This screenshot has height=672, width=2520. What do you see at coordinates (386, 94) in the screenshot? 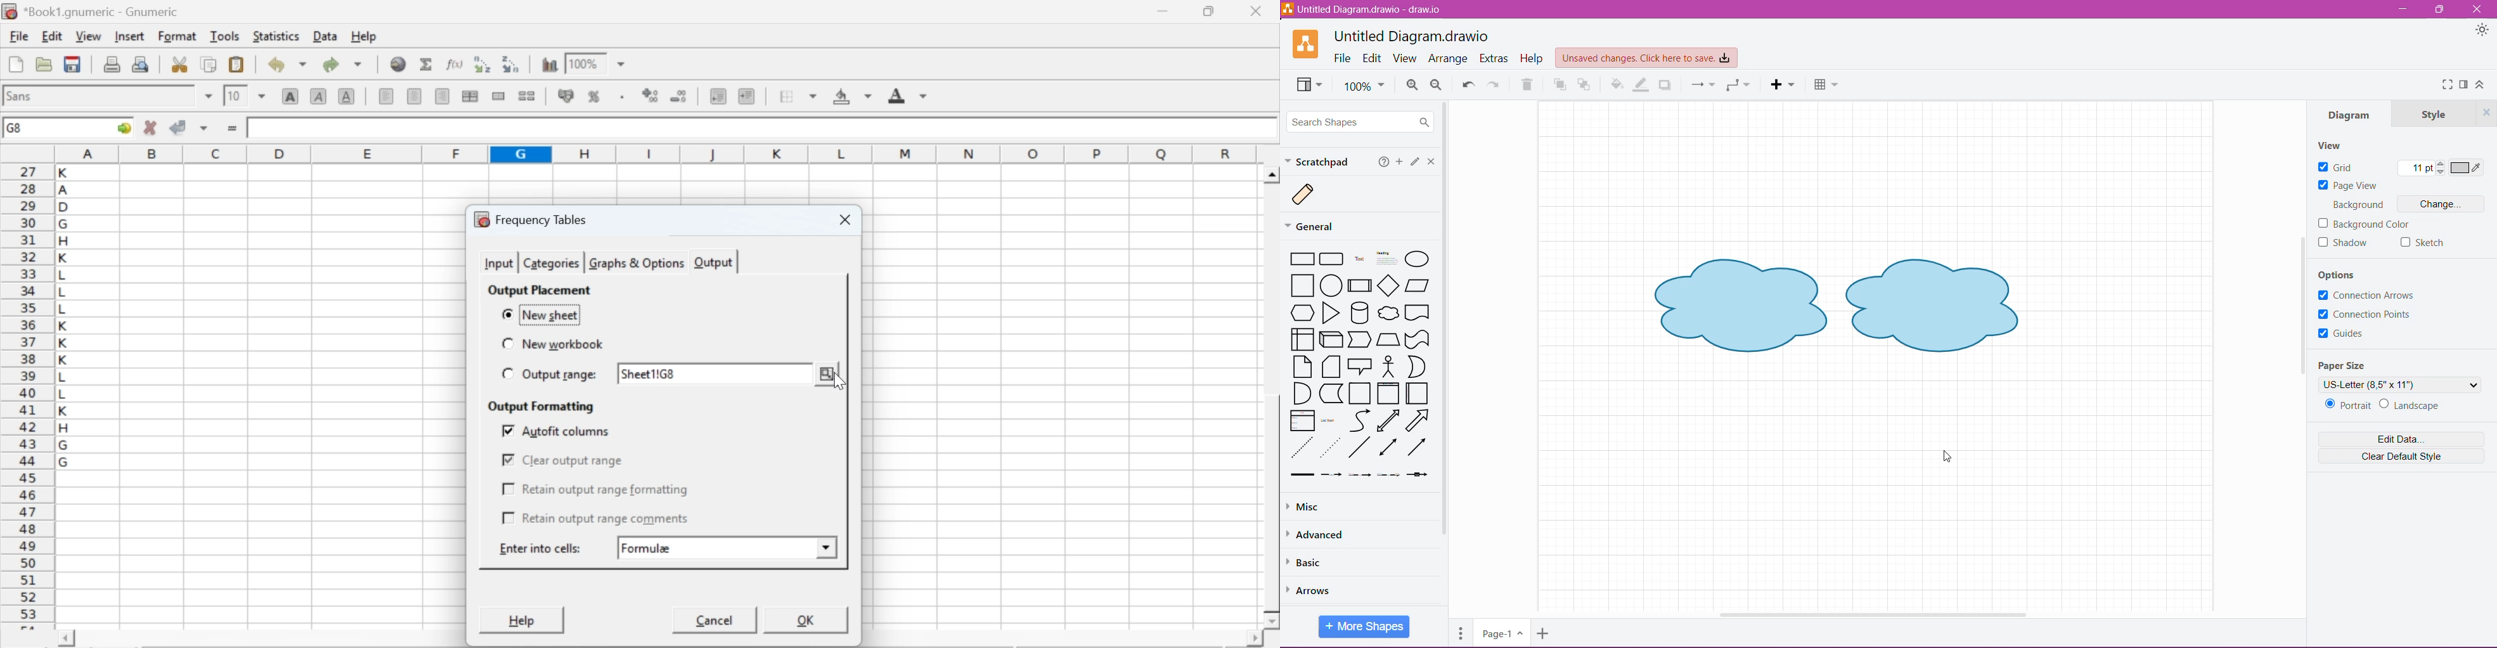
I see `align left` at bounding box center [386, 94].